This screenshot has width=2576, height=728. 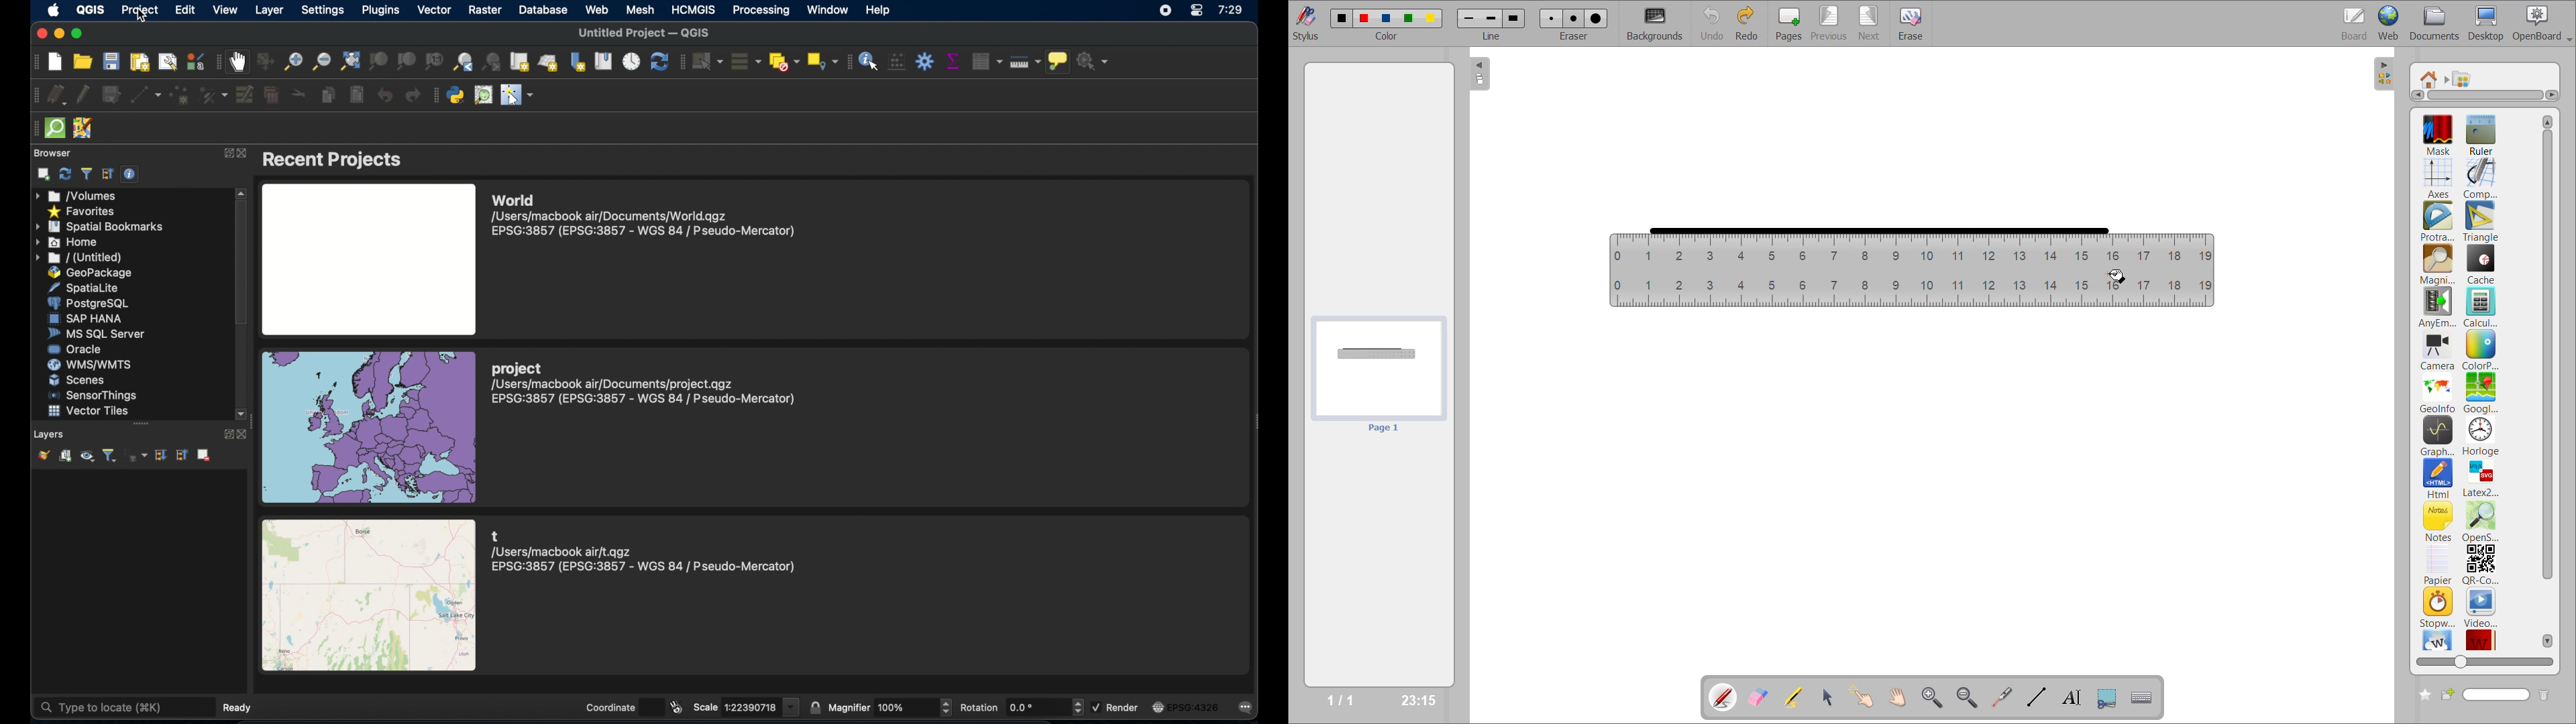 What do you see at coordinates (178, 95) in the screenshot?
I see `add point feature` at bounding box center [178, 95].